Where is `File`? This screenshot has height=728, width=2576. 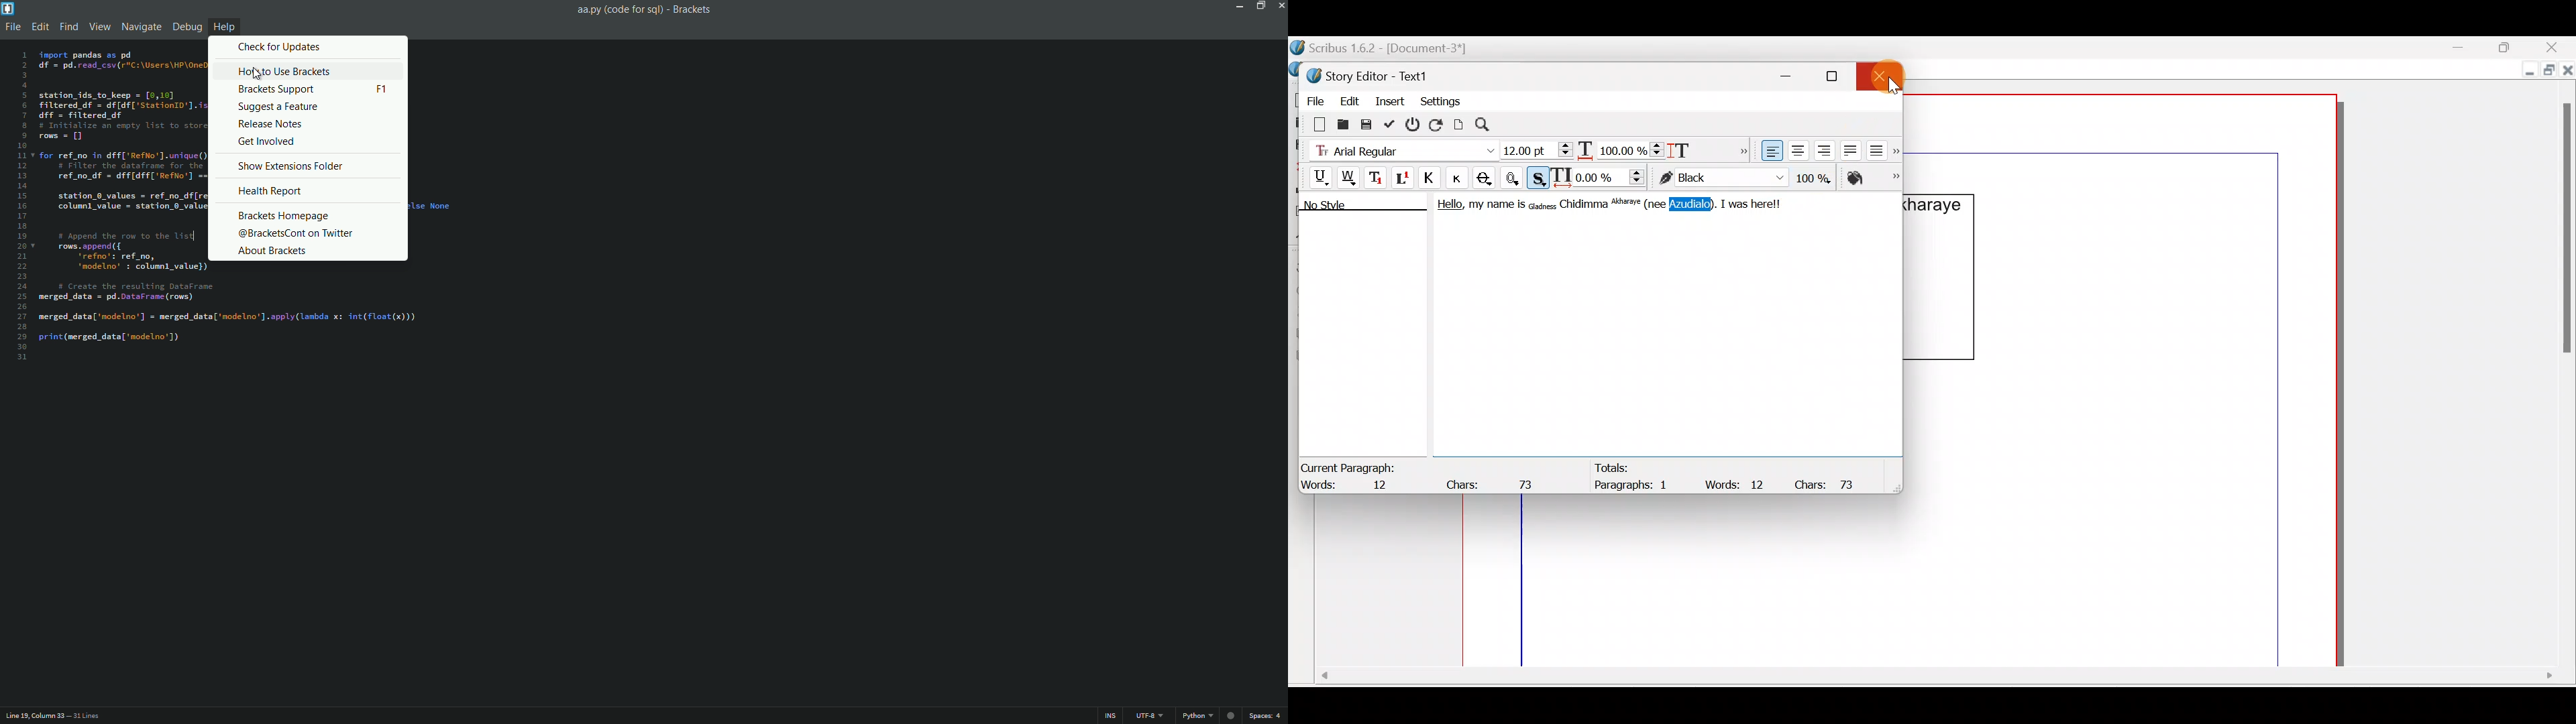
File is located at coordinates (1311, 99).